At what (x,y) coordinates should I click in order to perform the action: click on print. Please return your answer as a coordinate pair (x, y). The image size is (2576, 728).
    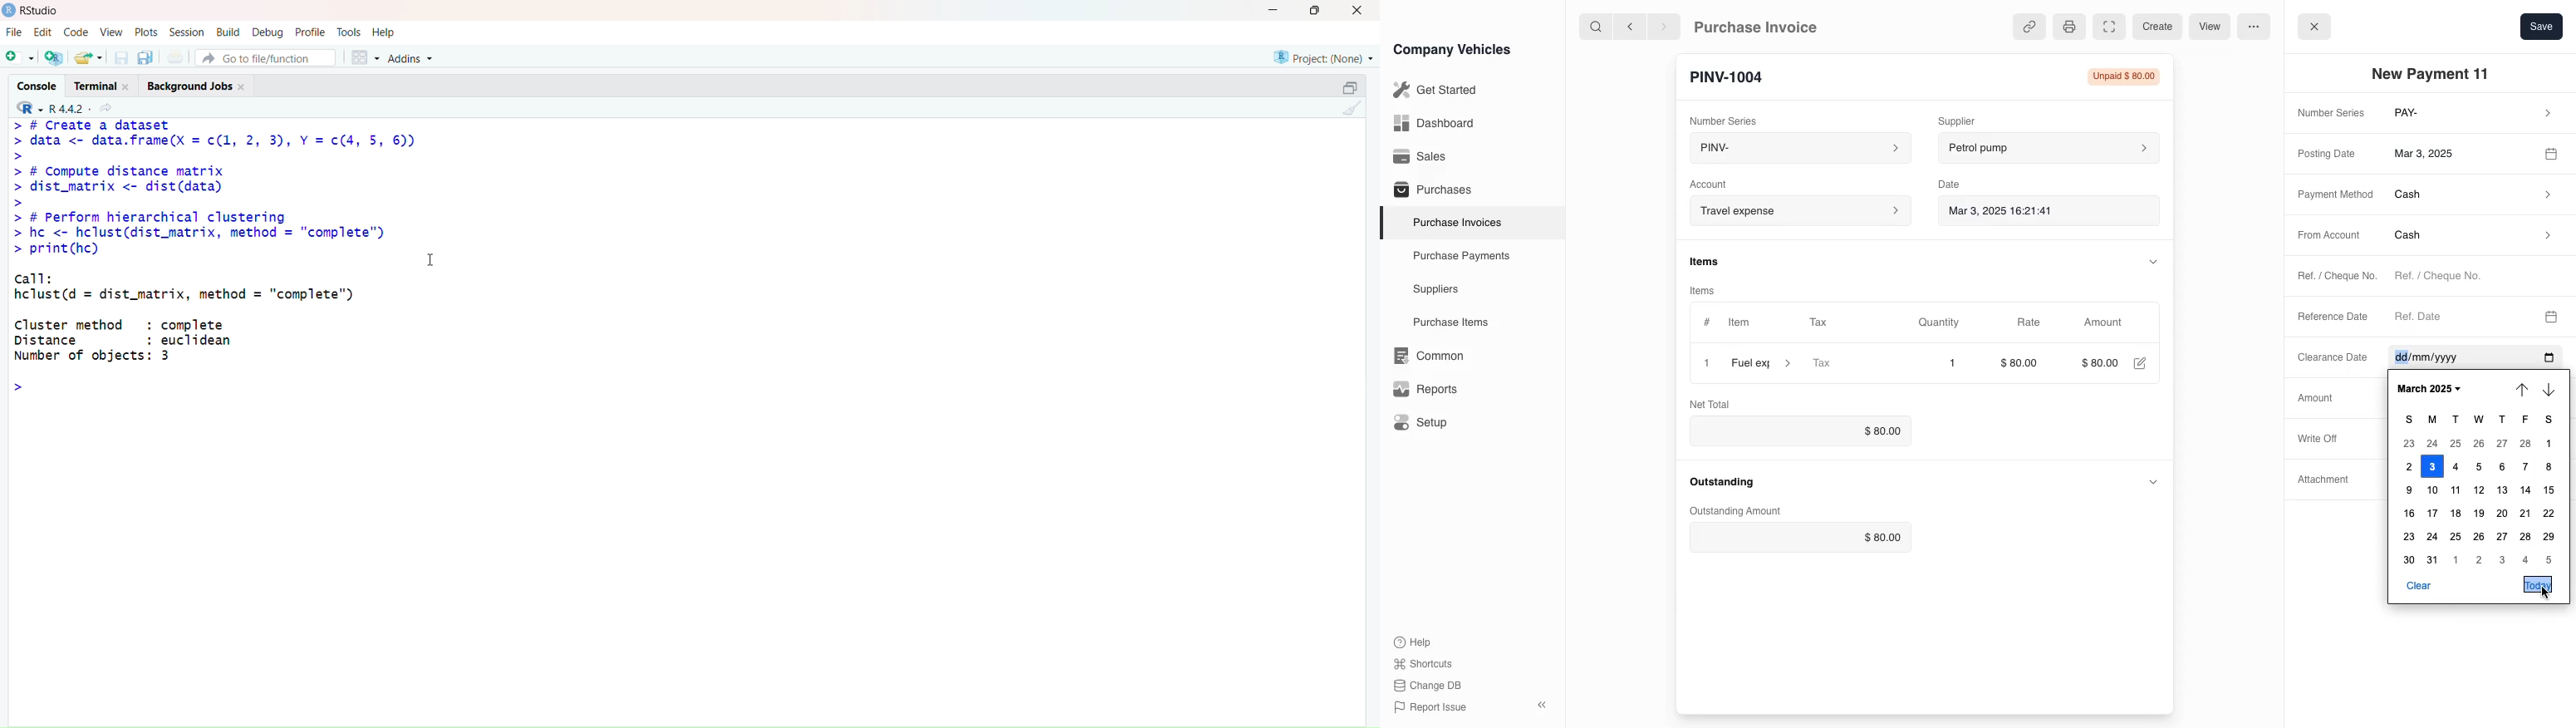
    Looking at the image, I should click on (2068, 26).